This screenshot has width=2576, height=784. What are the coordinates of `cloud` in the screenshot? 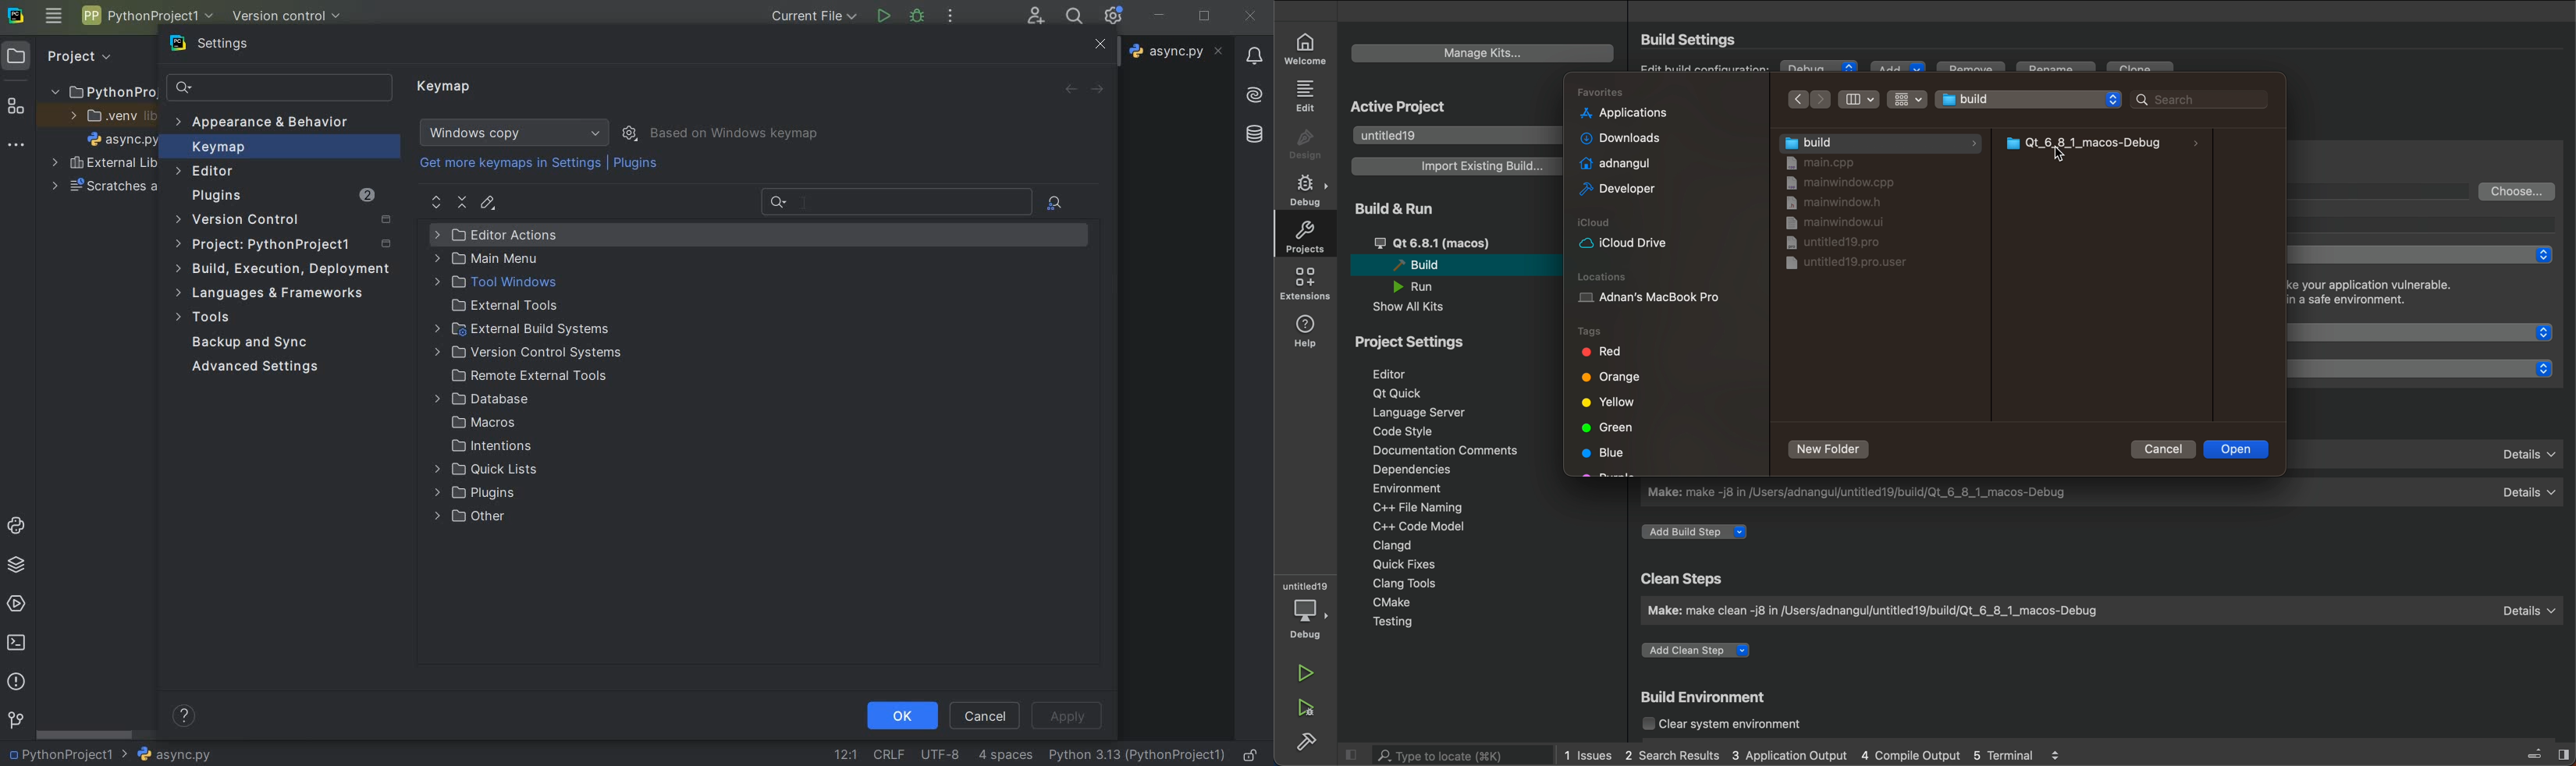 It's located at (1665, 235).